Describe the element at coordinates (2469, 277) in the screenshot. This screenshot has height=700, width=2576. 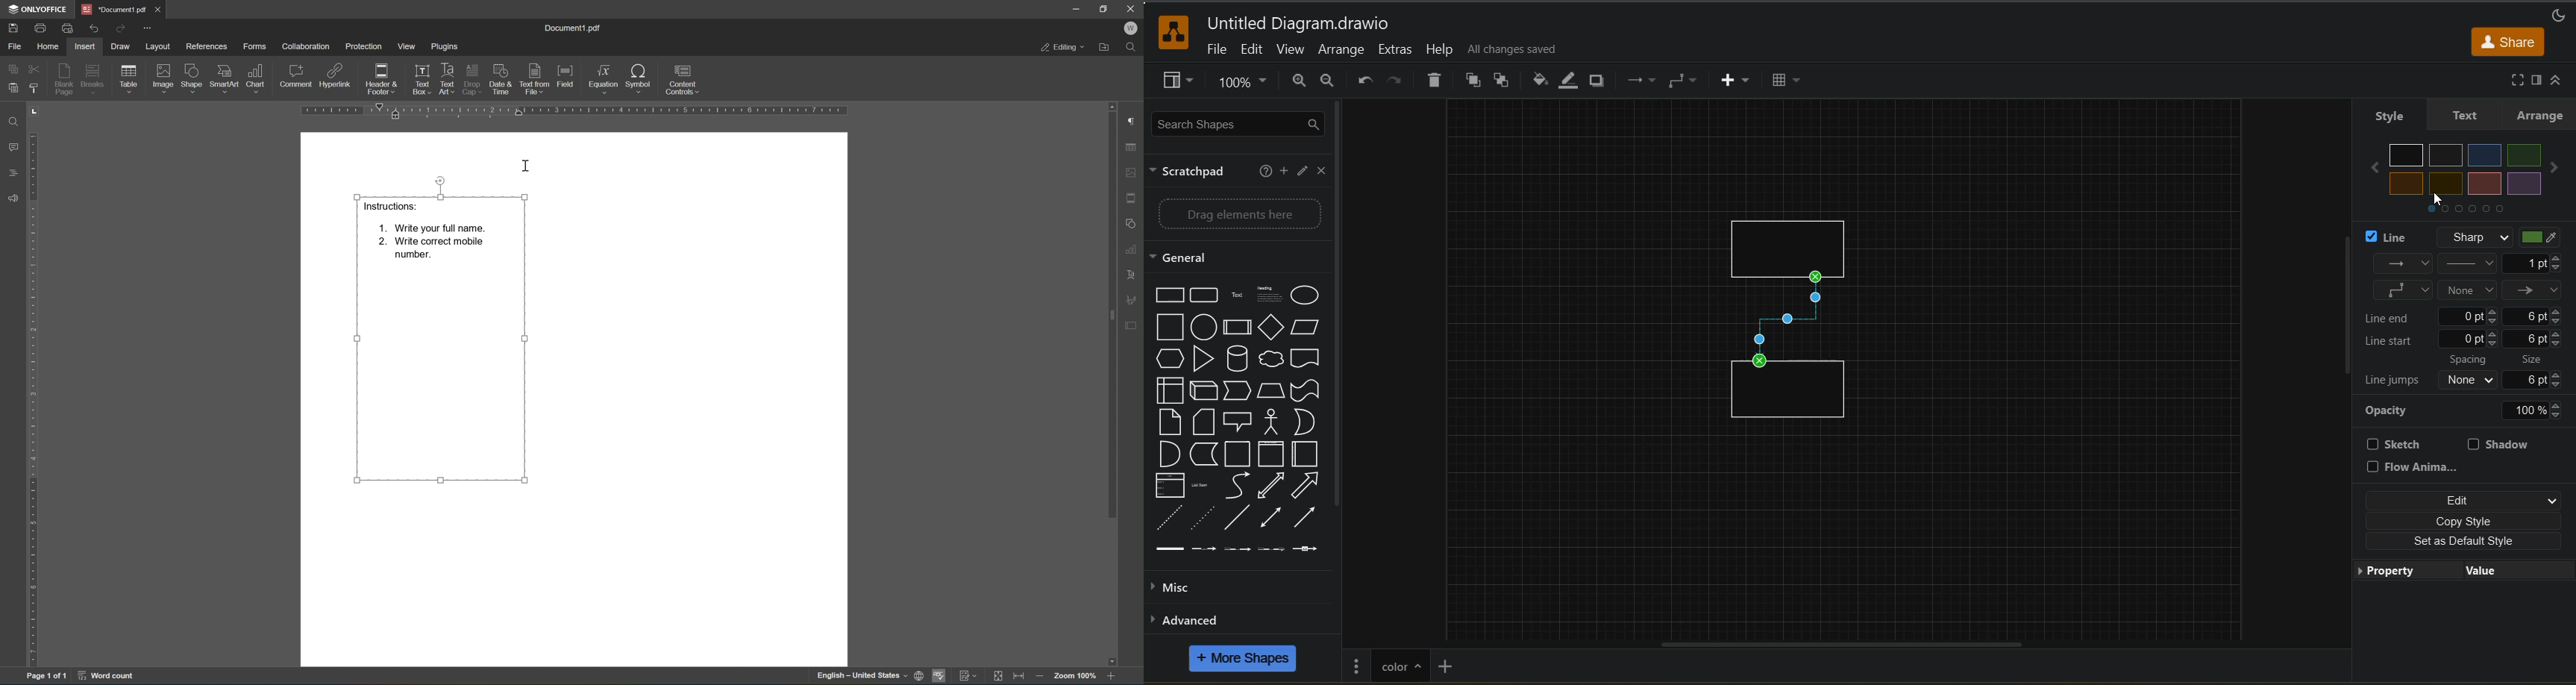
I see `connection option` at that location.